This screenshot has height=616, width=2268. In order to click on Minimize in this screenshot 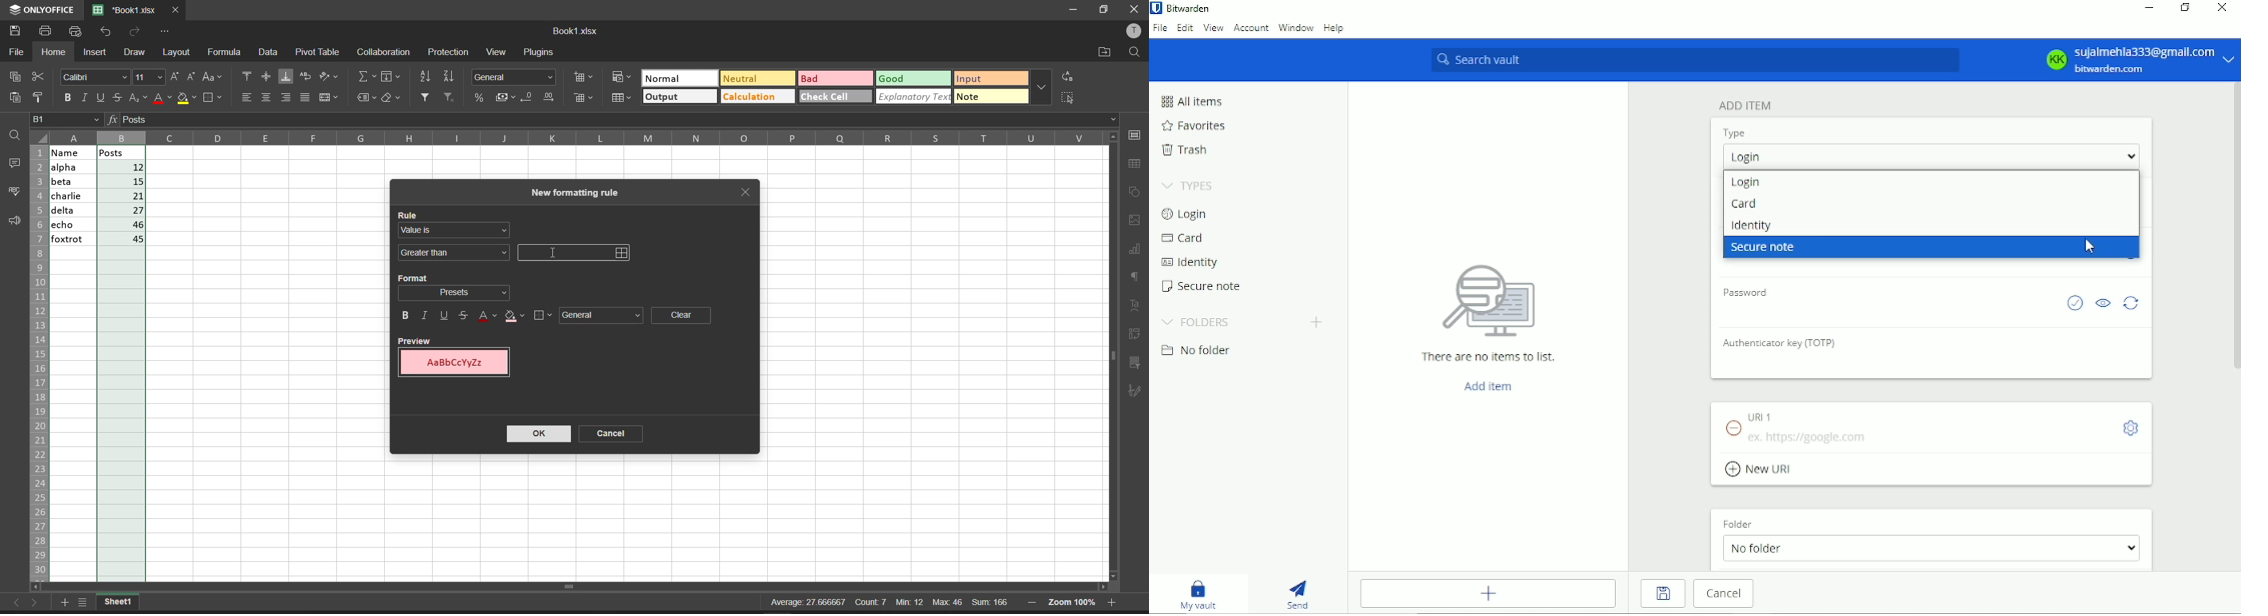, I will do `click(2147, 9)`.